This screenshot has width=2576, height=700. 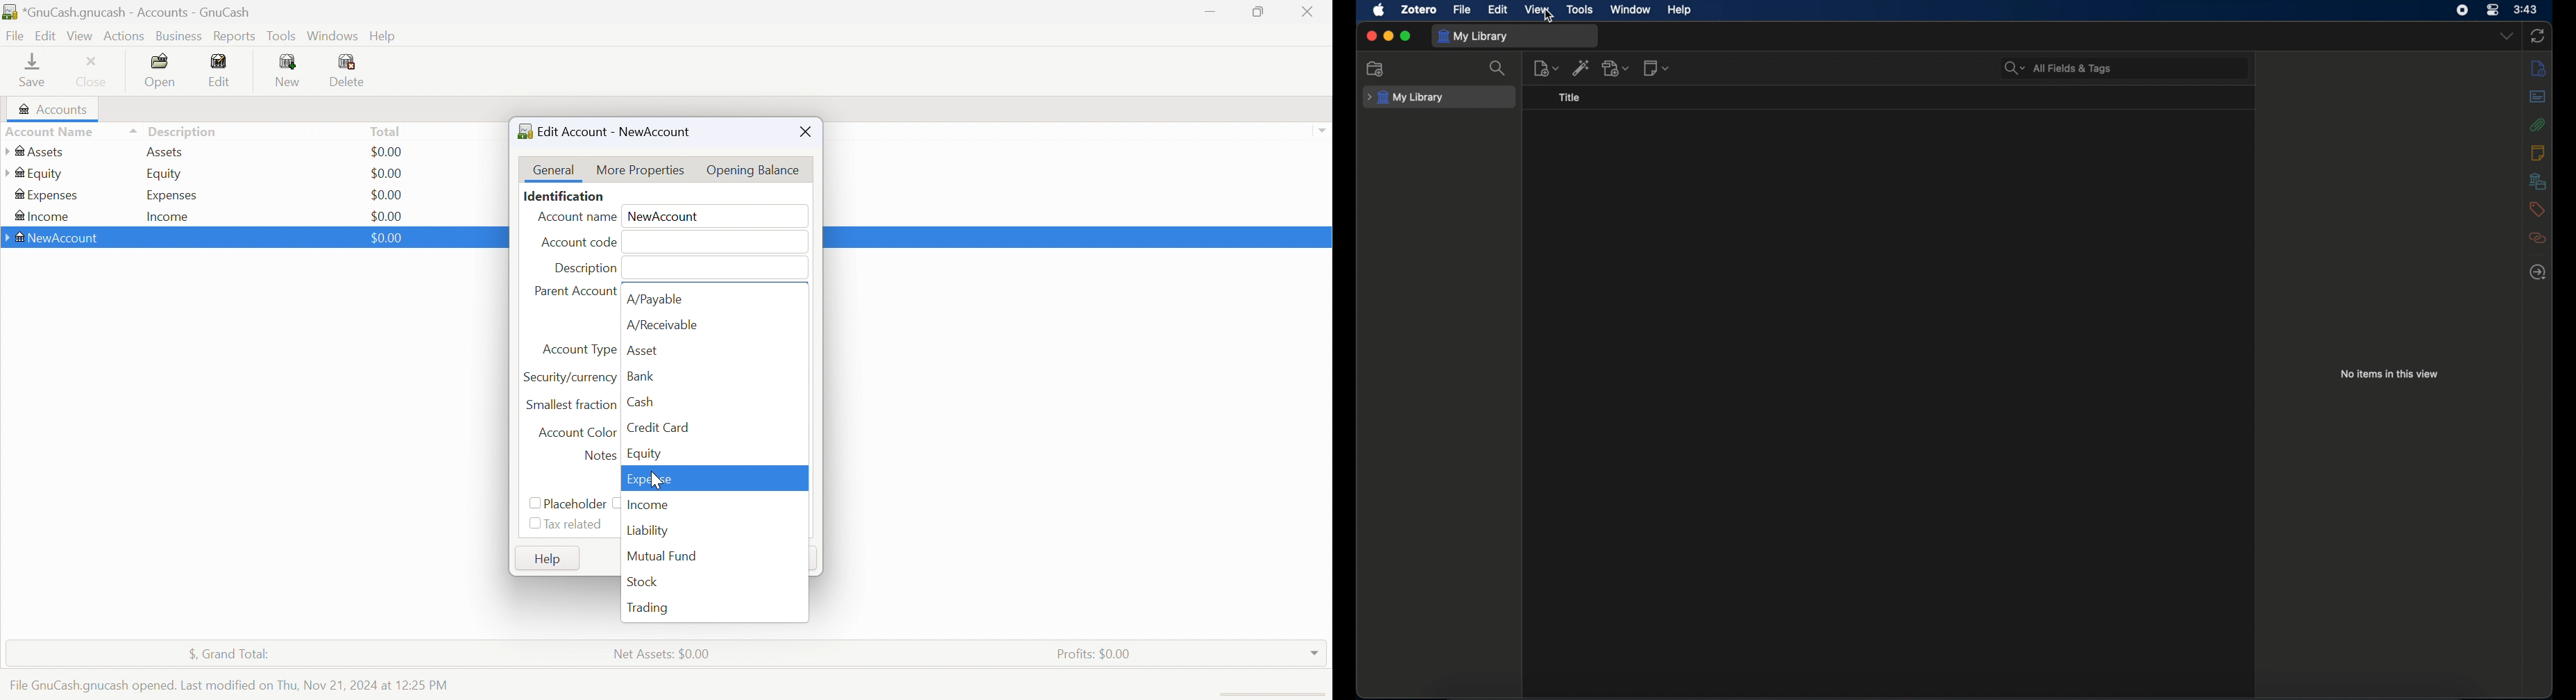 I want to click on NewAccount, so click(x=55, y=239).